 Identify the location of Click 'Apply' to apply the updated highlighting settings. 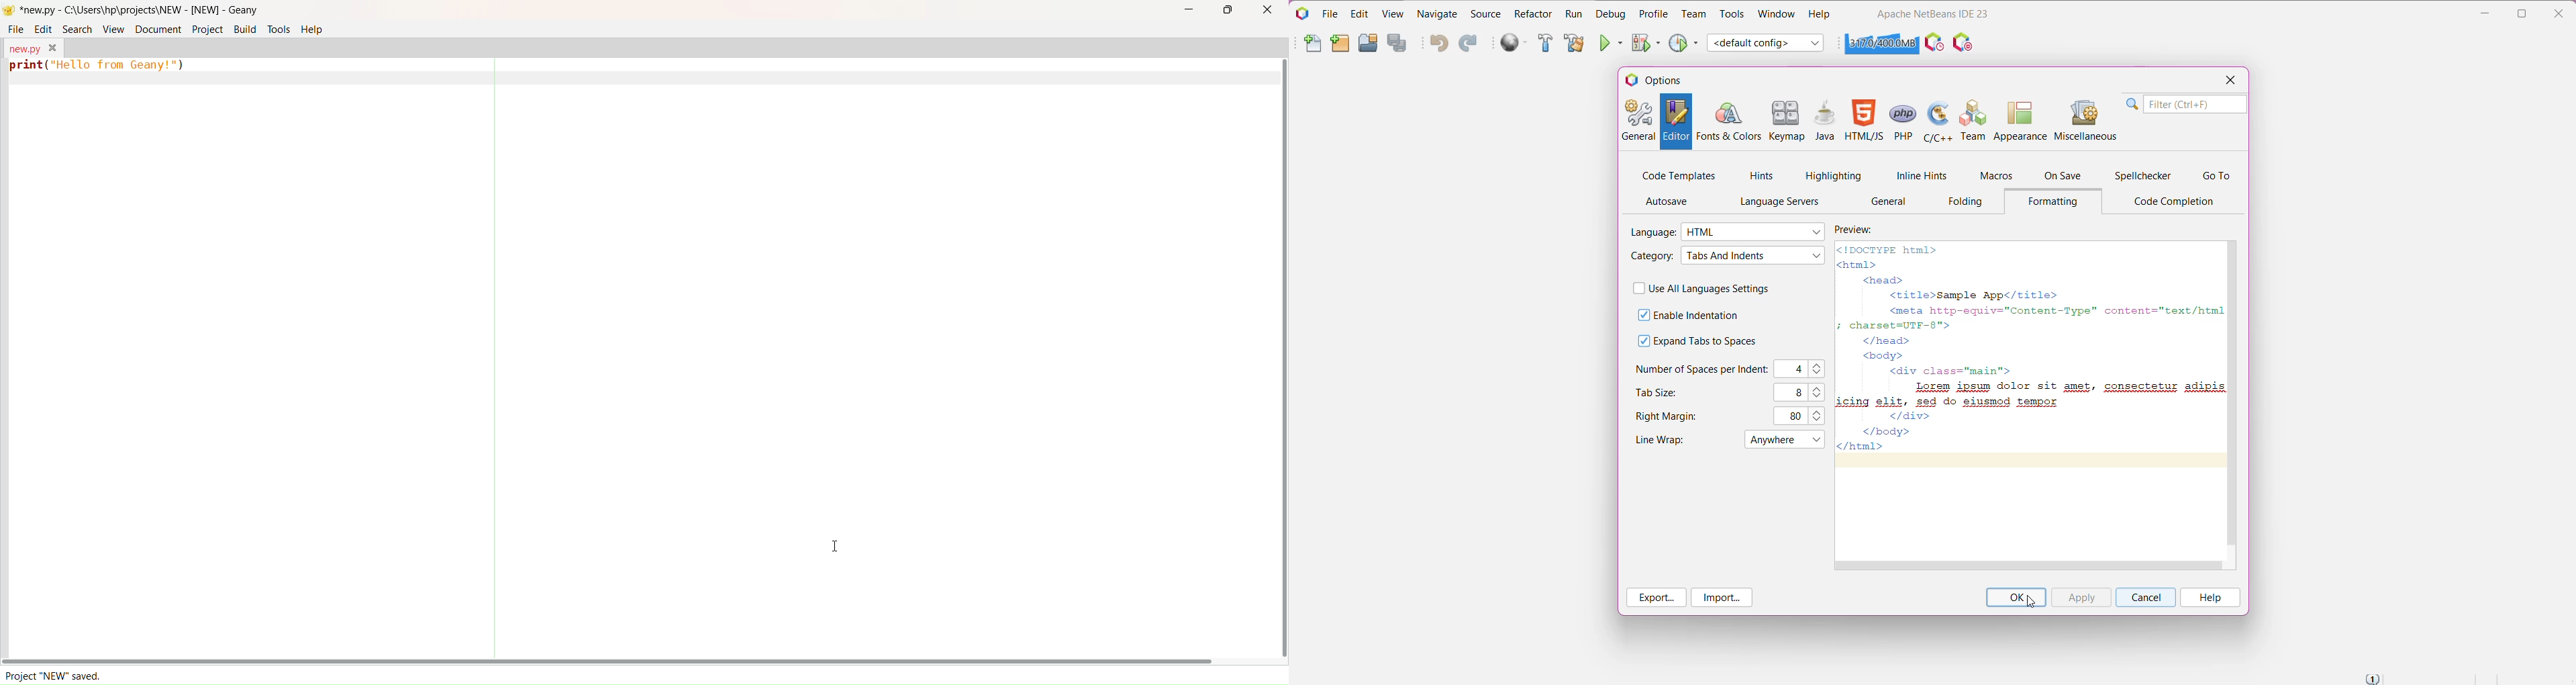
(2079, 597).